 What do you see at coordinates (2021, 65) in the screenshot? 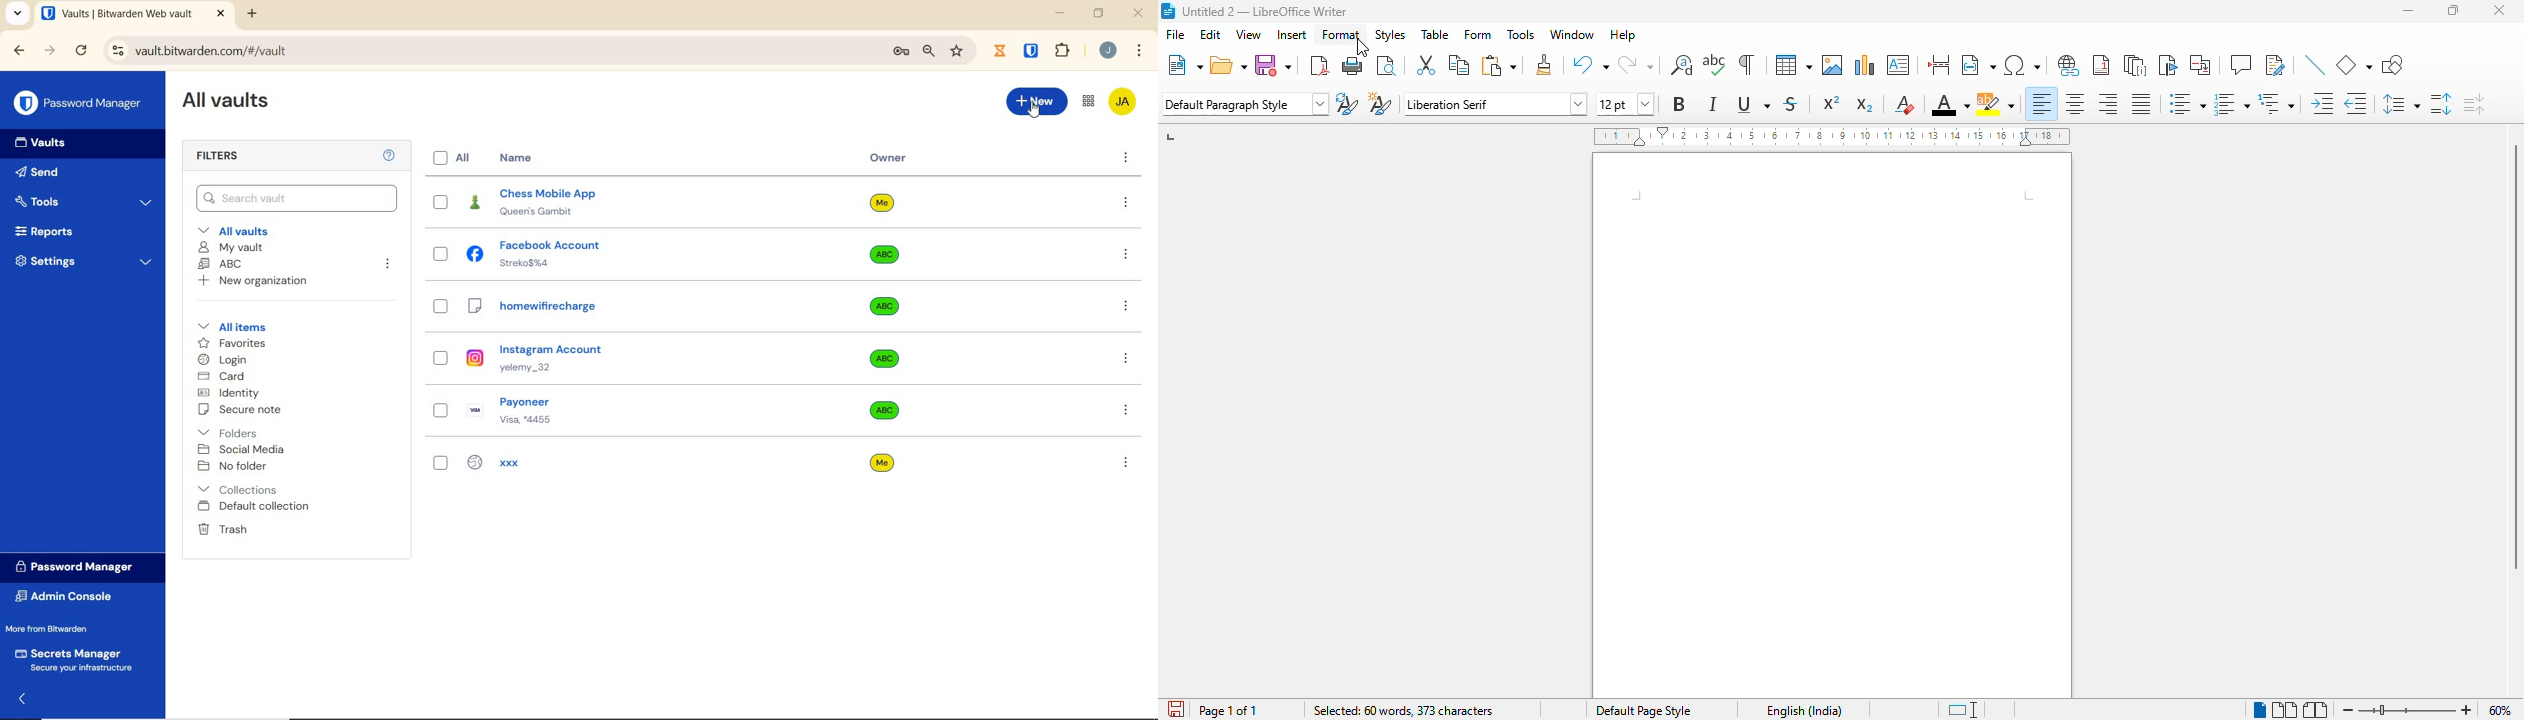
I see `insert special characters` at bounding box center [2021, 65].